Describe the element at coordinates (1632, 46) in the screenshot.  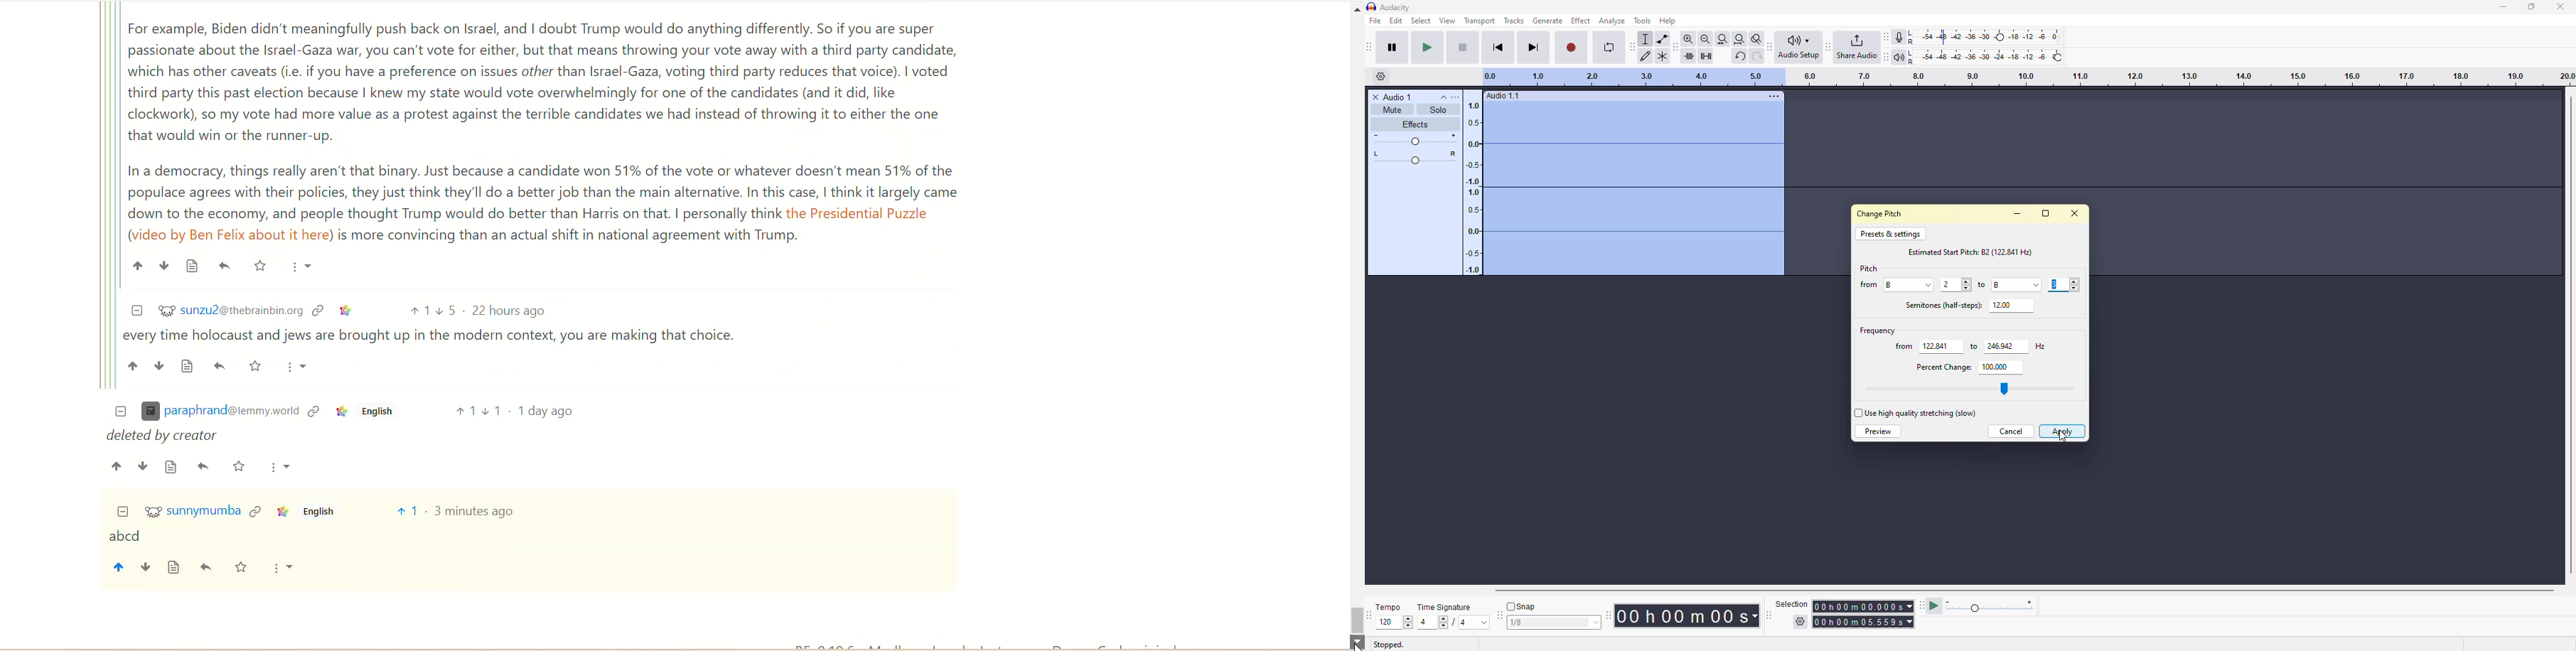
I see `audacity tools toolbar` at that location.